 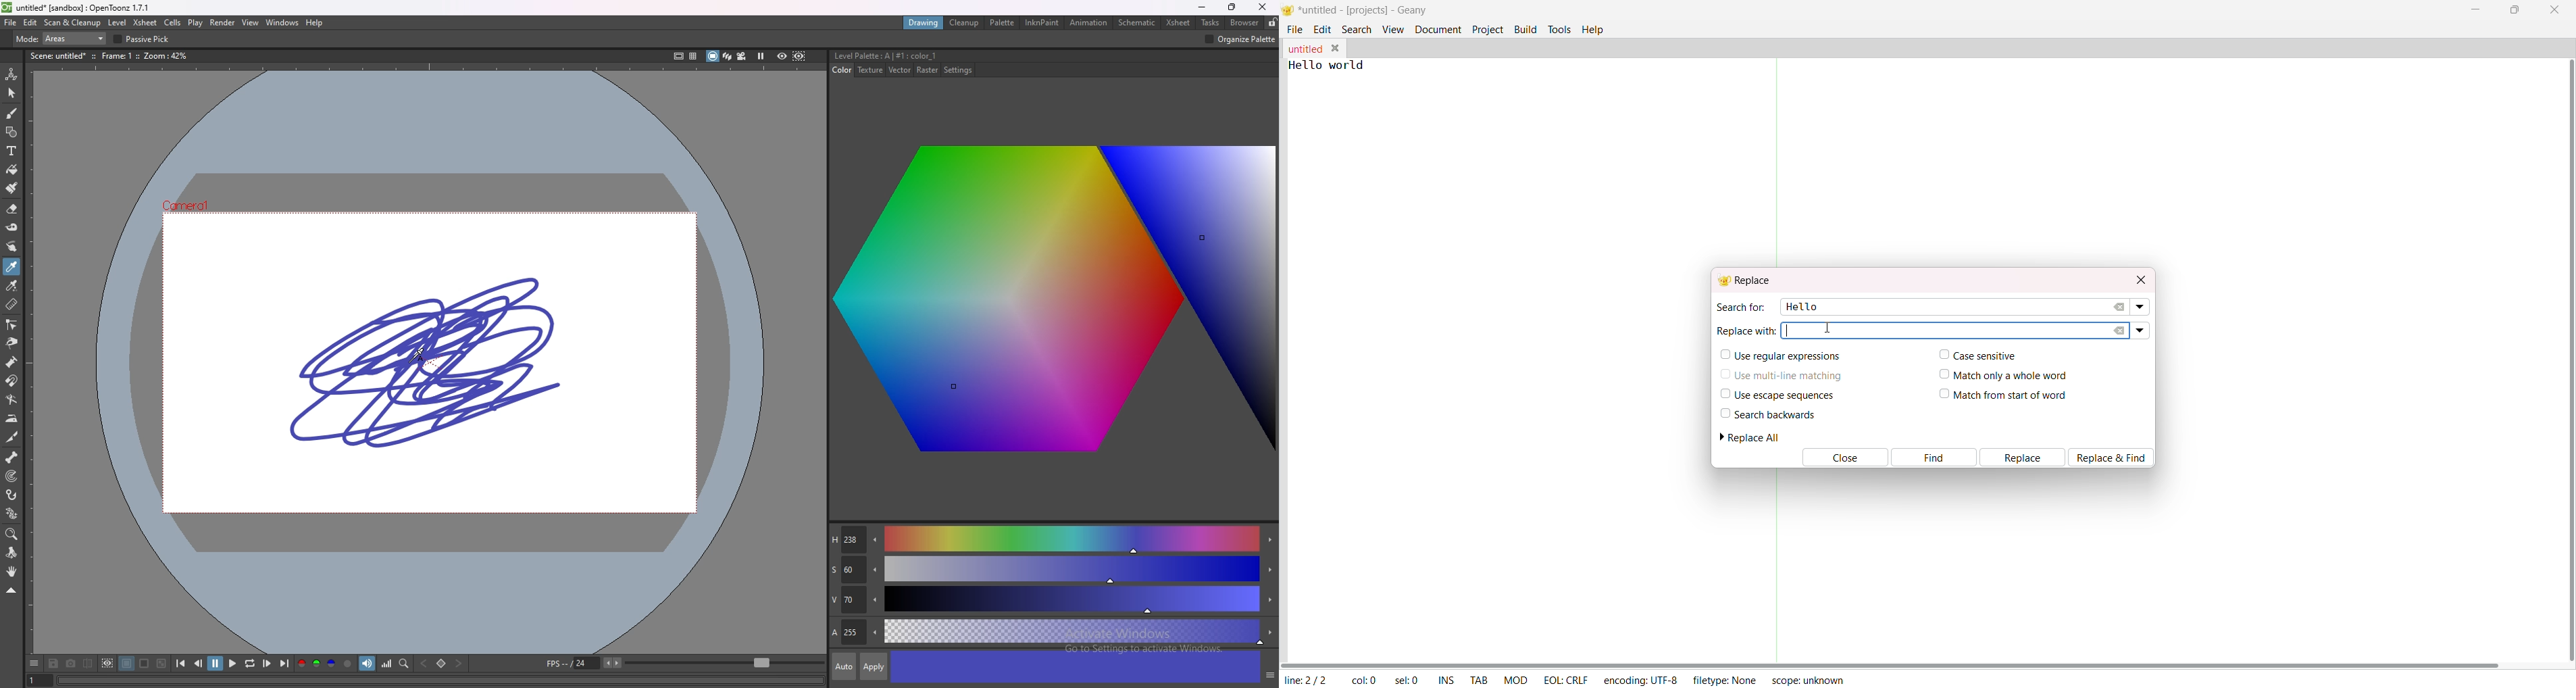 I want to click on plastic tool, so click(x=12, y=513).